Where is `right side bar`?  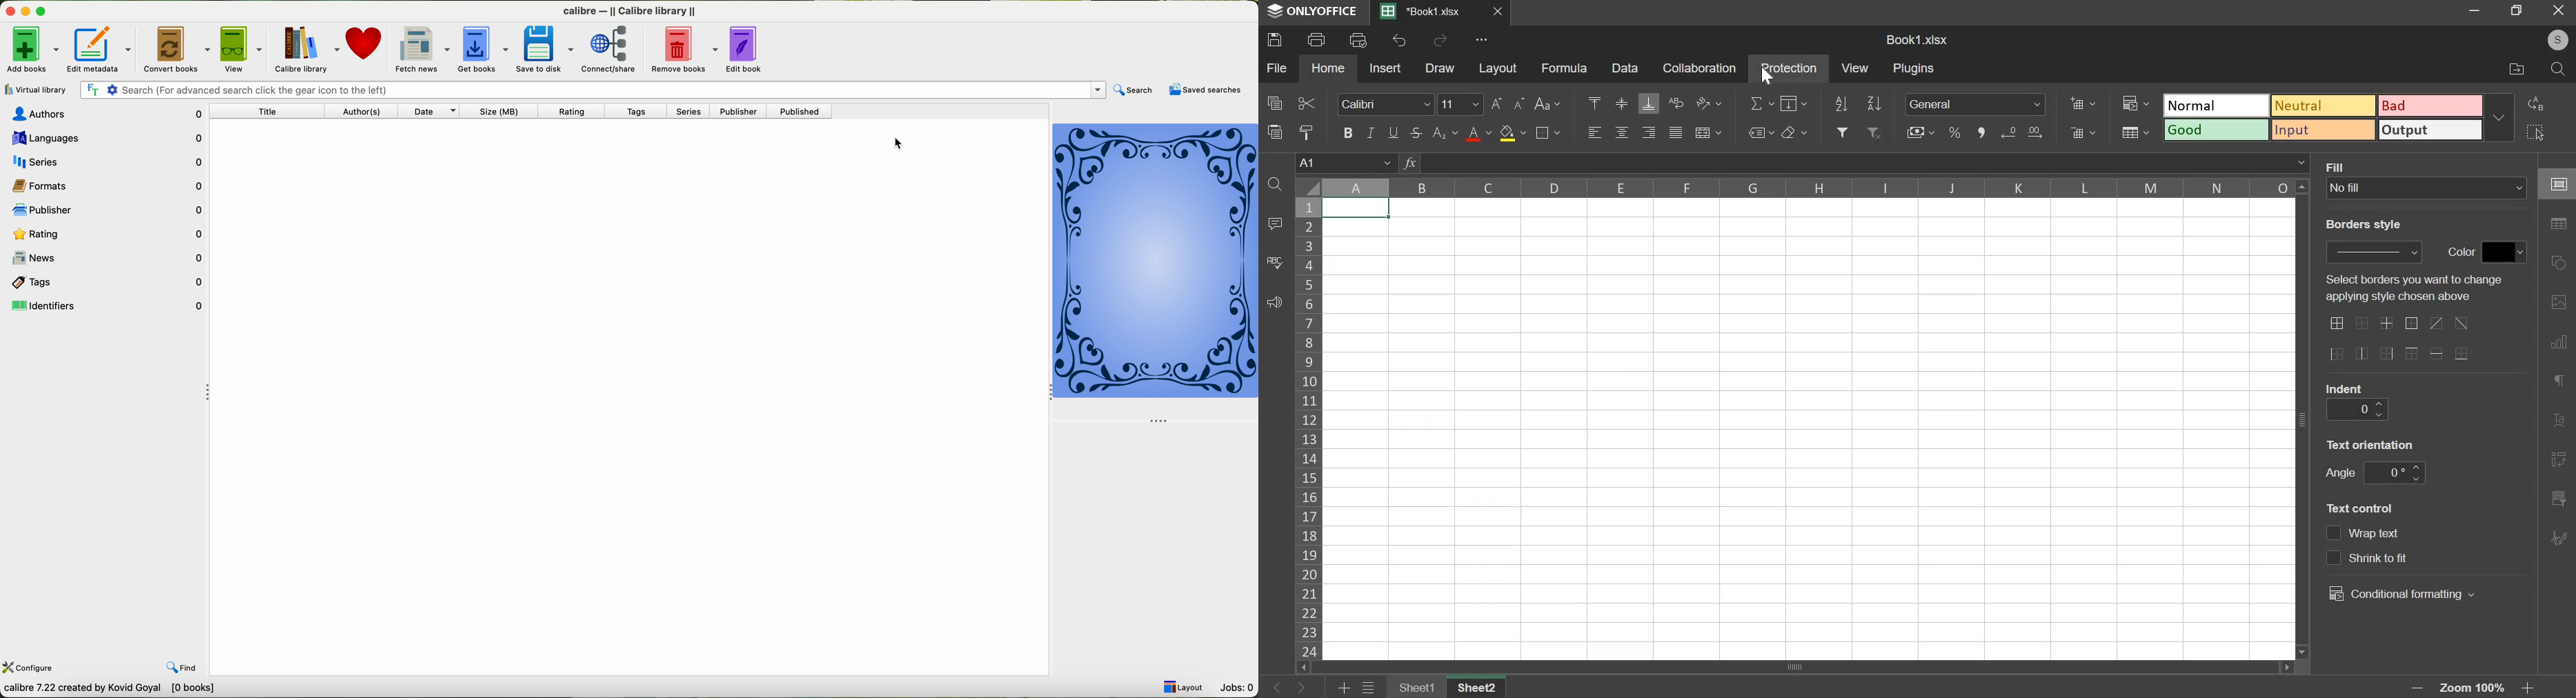
right side bar is located at coordinates (2559, 536).